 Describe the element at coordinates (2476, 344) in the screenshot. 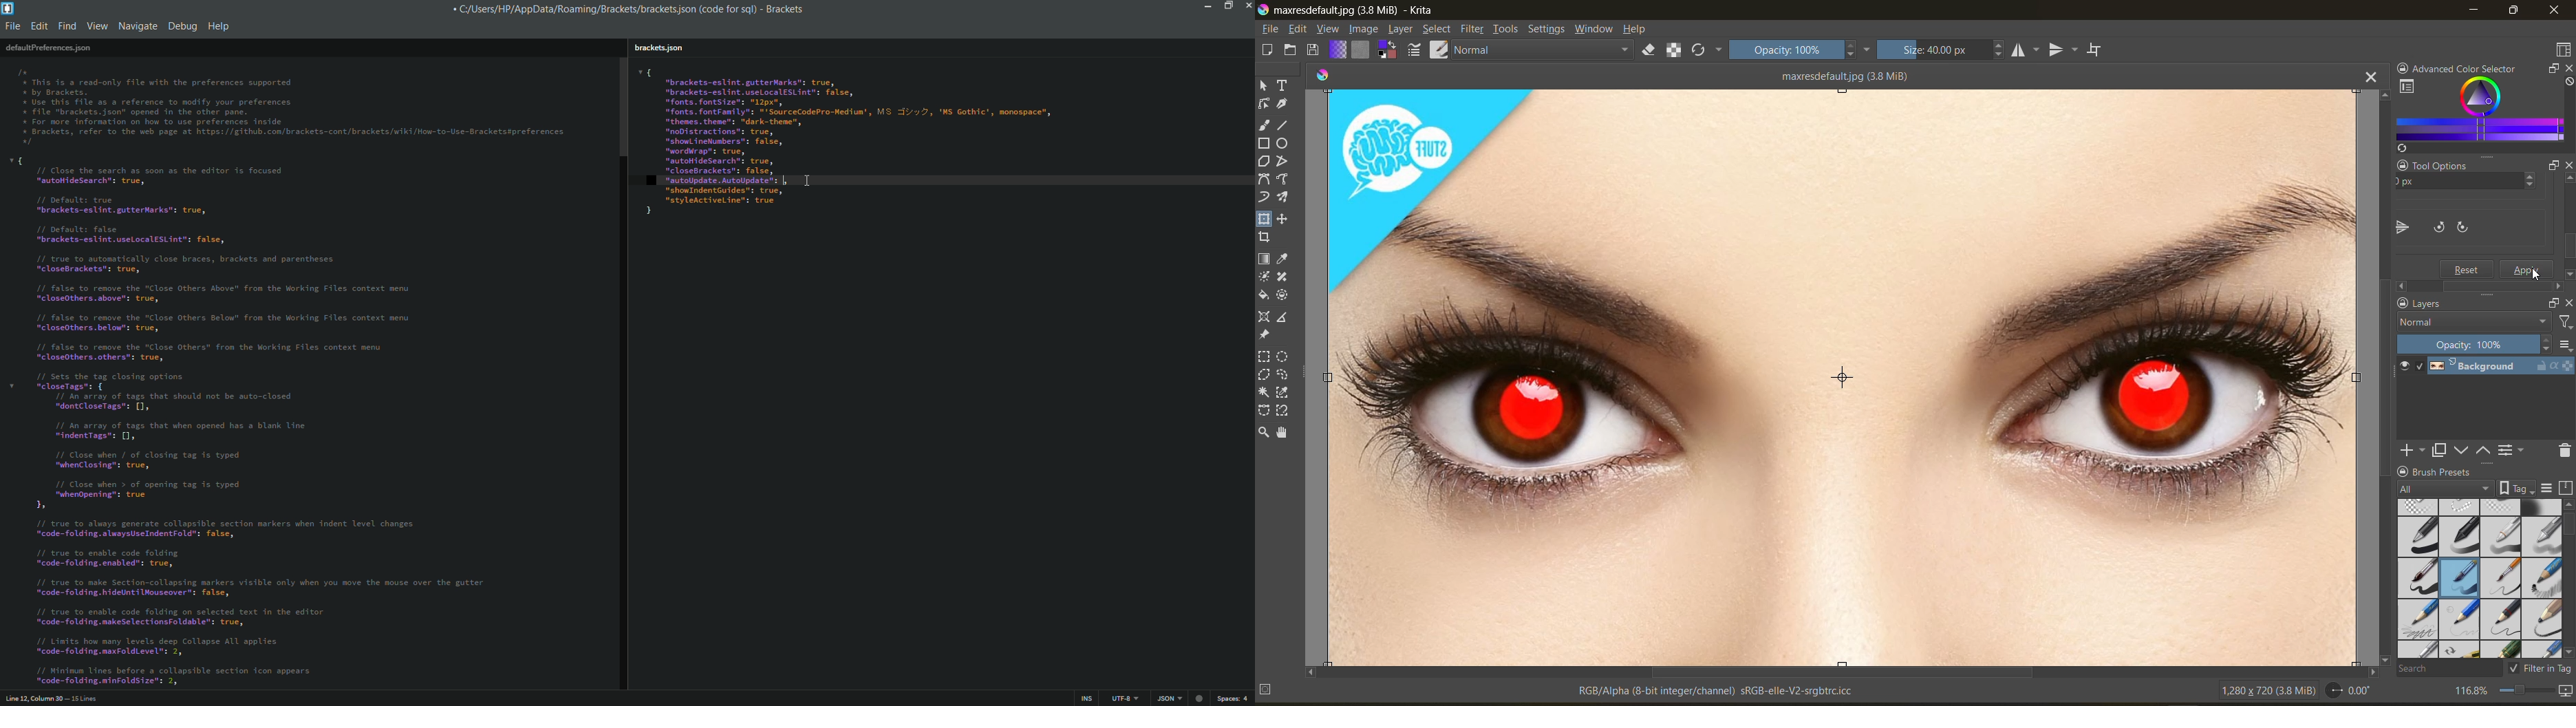

I see `opacity` at that location.